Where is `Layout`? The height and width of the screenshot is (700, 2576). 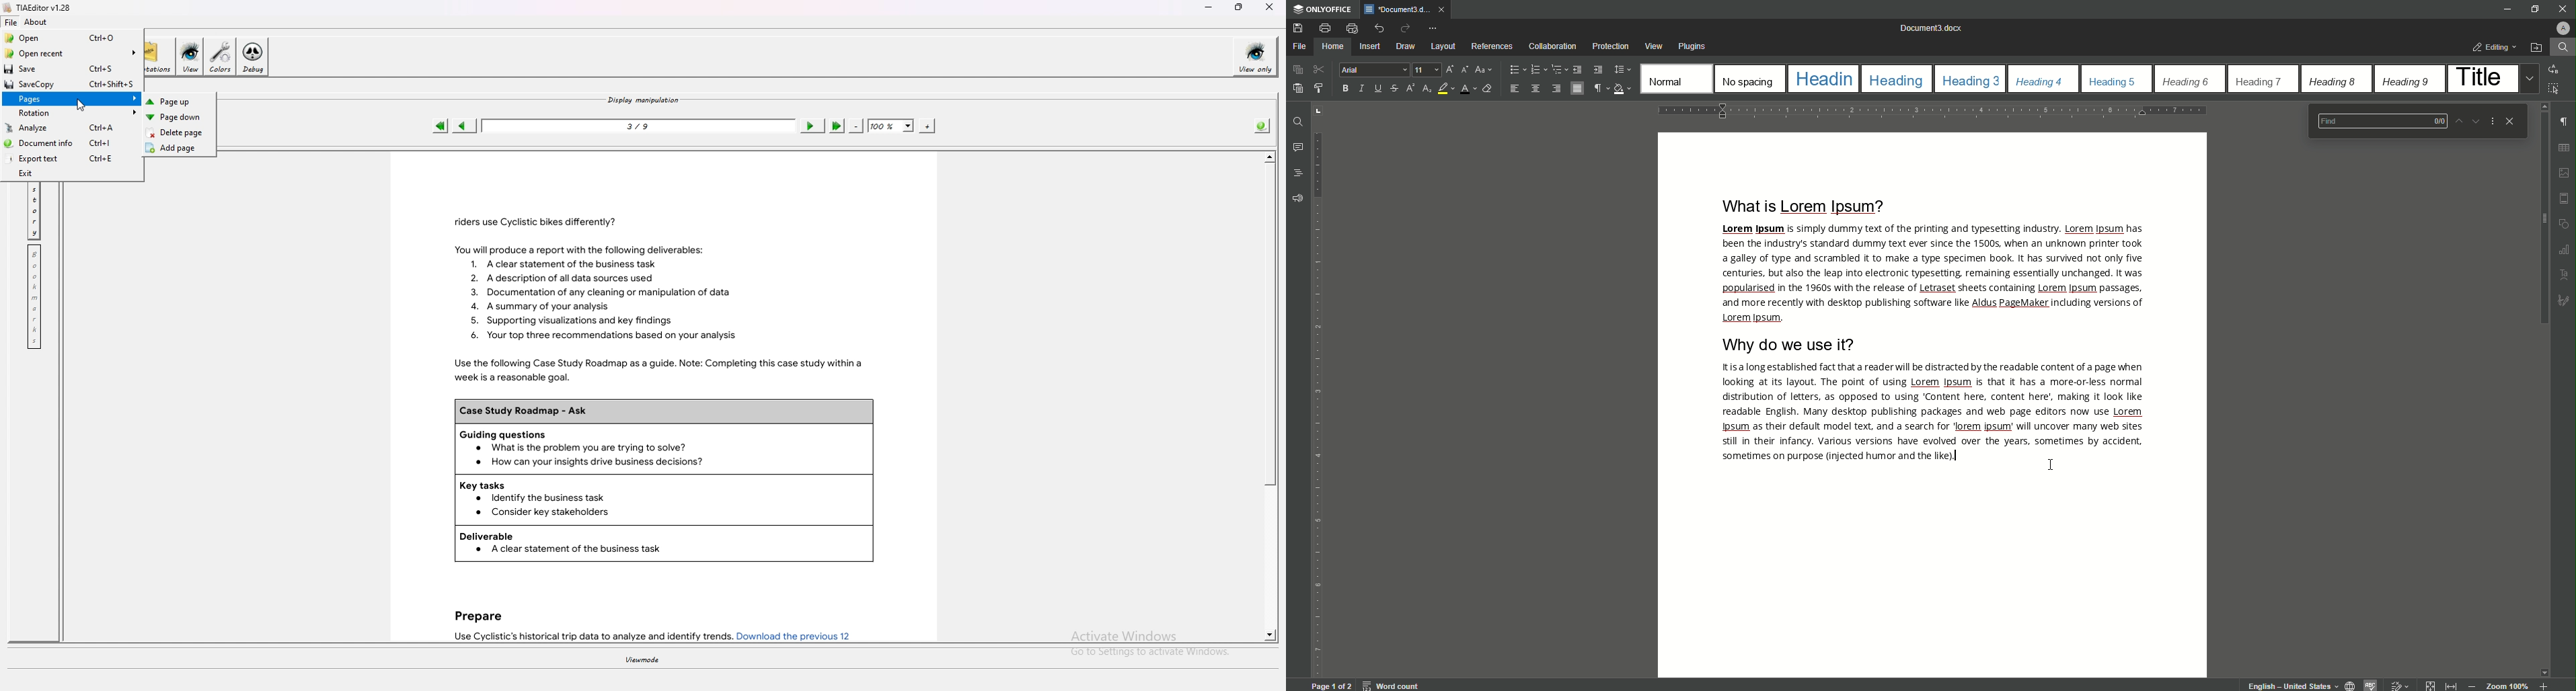
Layout is located at coordinates (1443, 47).